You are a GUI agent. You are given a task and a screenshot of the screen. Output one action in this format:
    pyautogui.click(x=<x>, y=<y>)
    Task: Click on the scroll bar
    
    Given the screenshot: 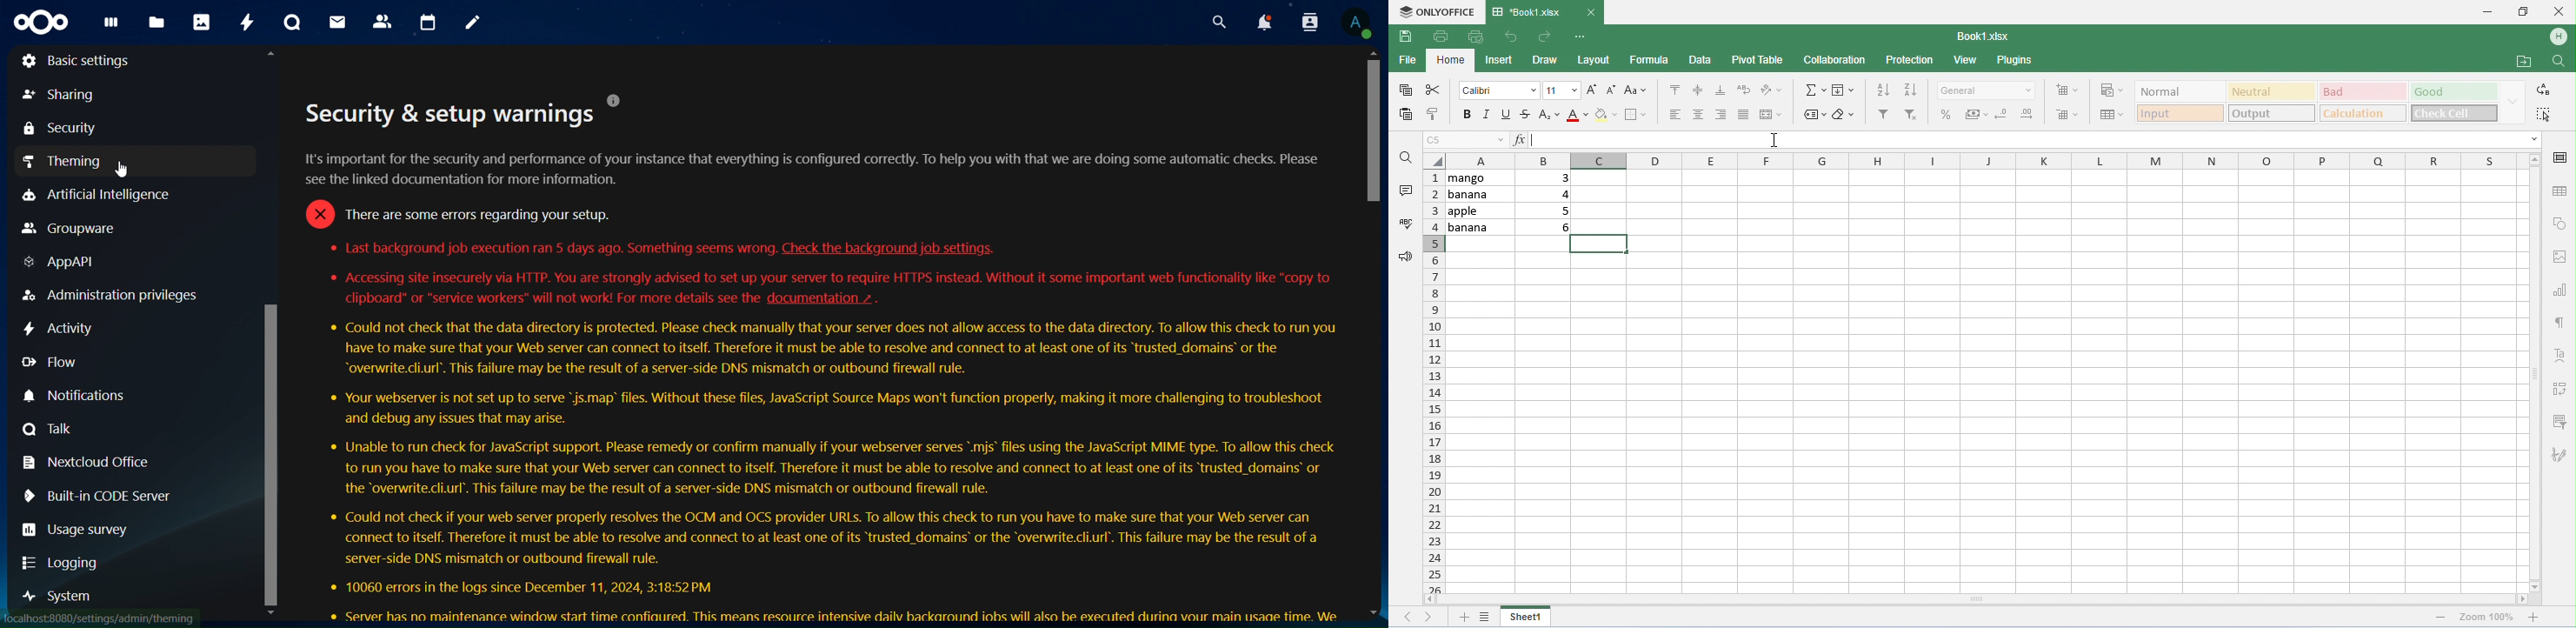 What is the action you would take?
    pyautogui.click(x=1370, y=125)
    